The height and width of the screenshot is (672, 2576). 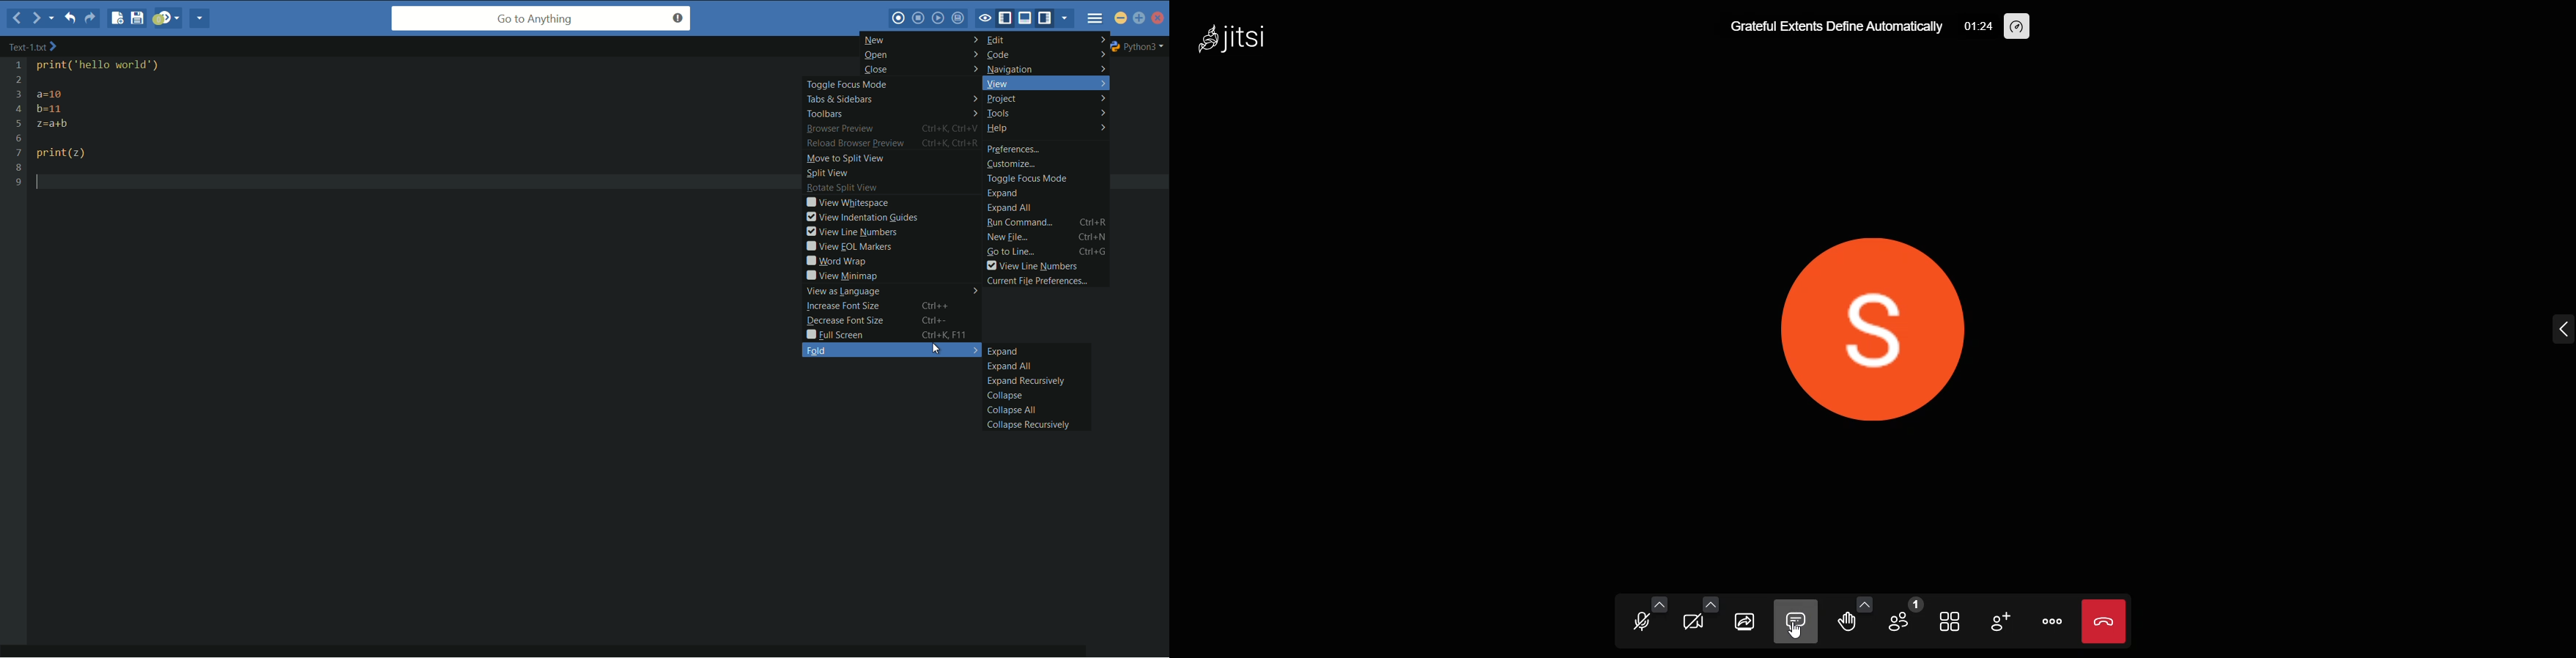 I want to click on recent locations, so click(x=53, y=19).